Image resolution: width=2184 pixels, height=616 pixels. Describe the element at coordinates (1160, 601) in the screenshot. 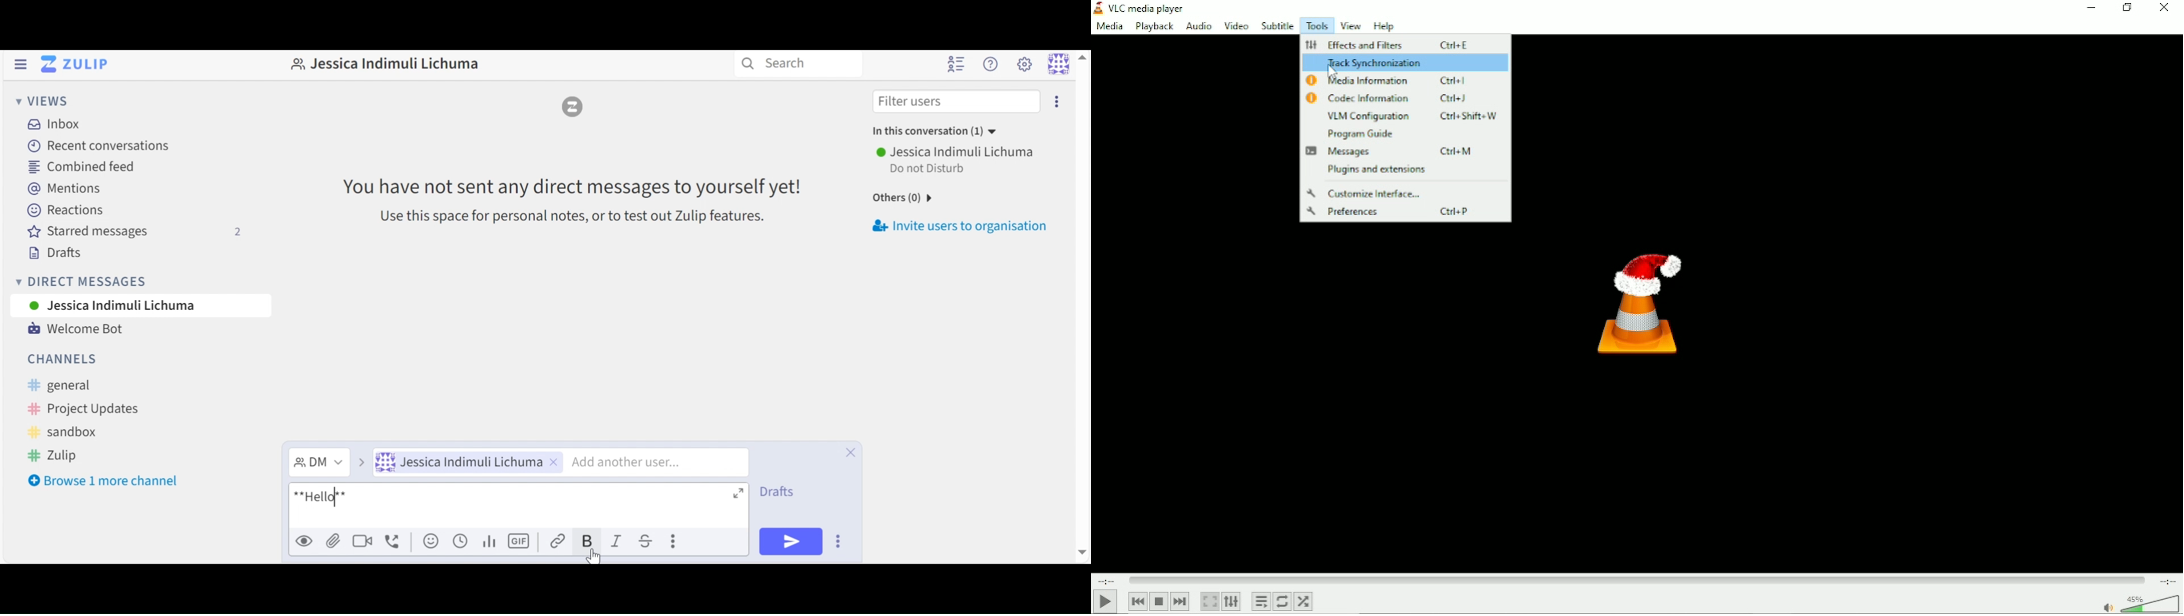

I see `Stop playlist` at that location.